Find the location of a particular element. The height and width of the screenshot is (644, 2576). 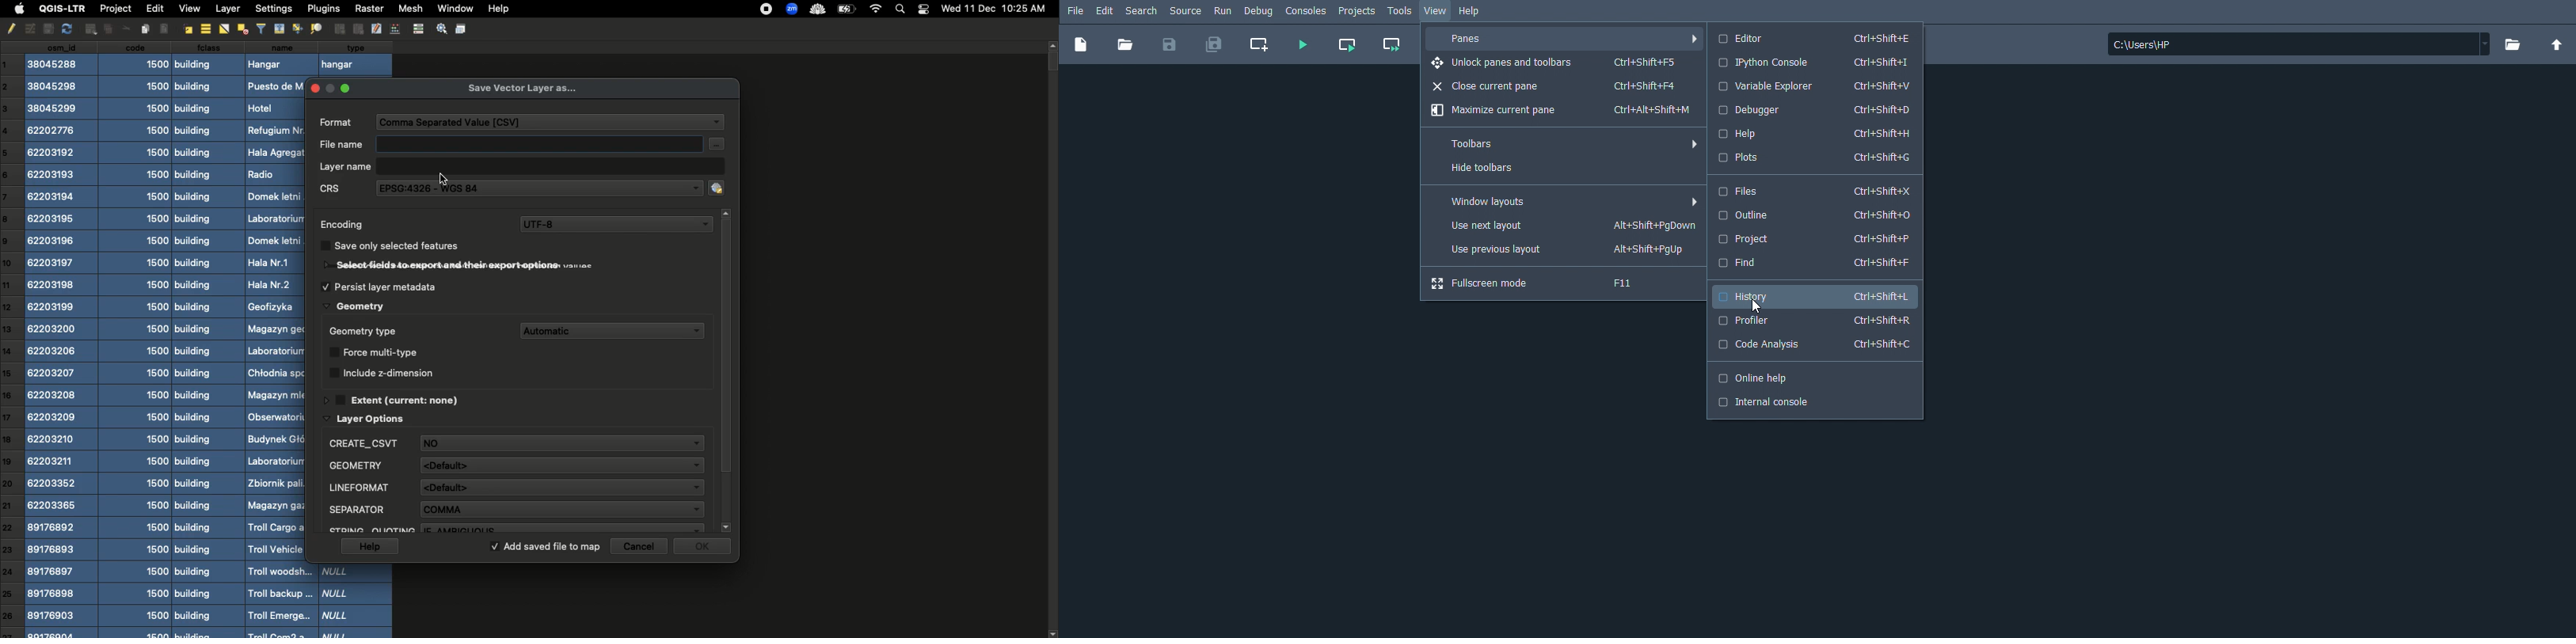

Maximize current pane is located at coordinates (1564, 110).